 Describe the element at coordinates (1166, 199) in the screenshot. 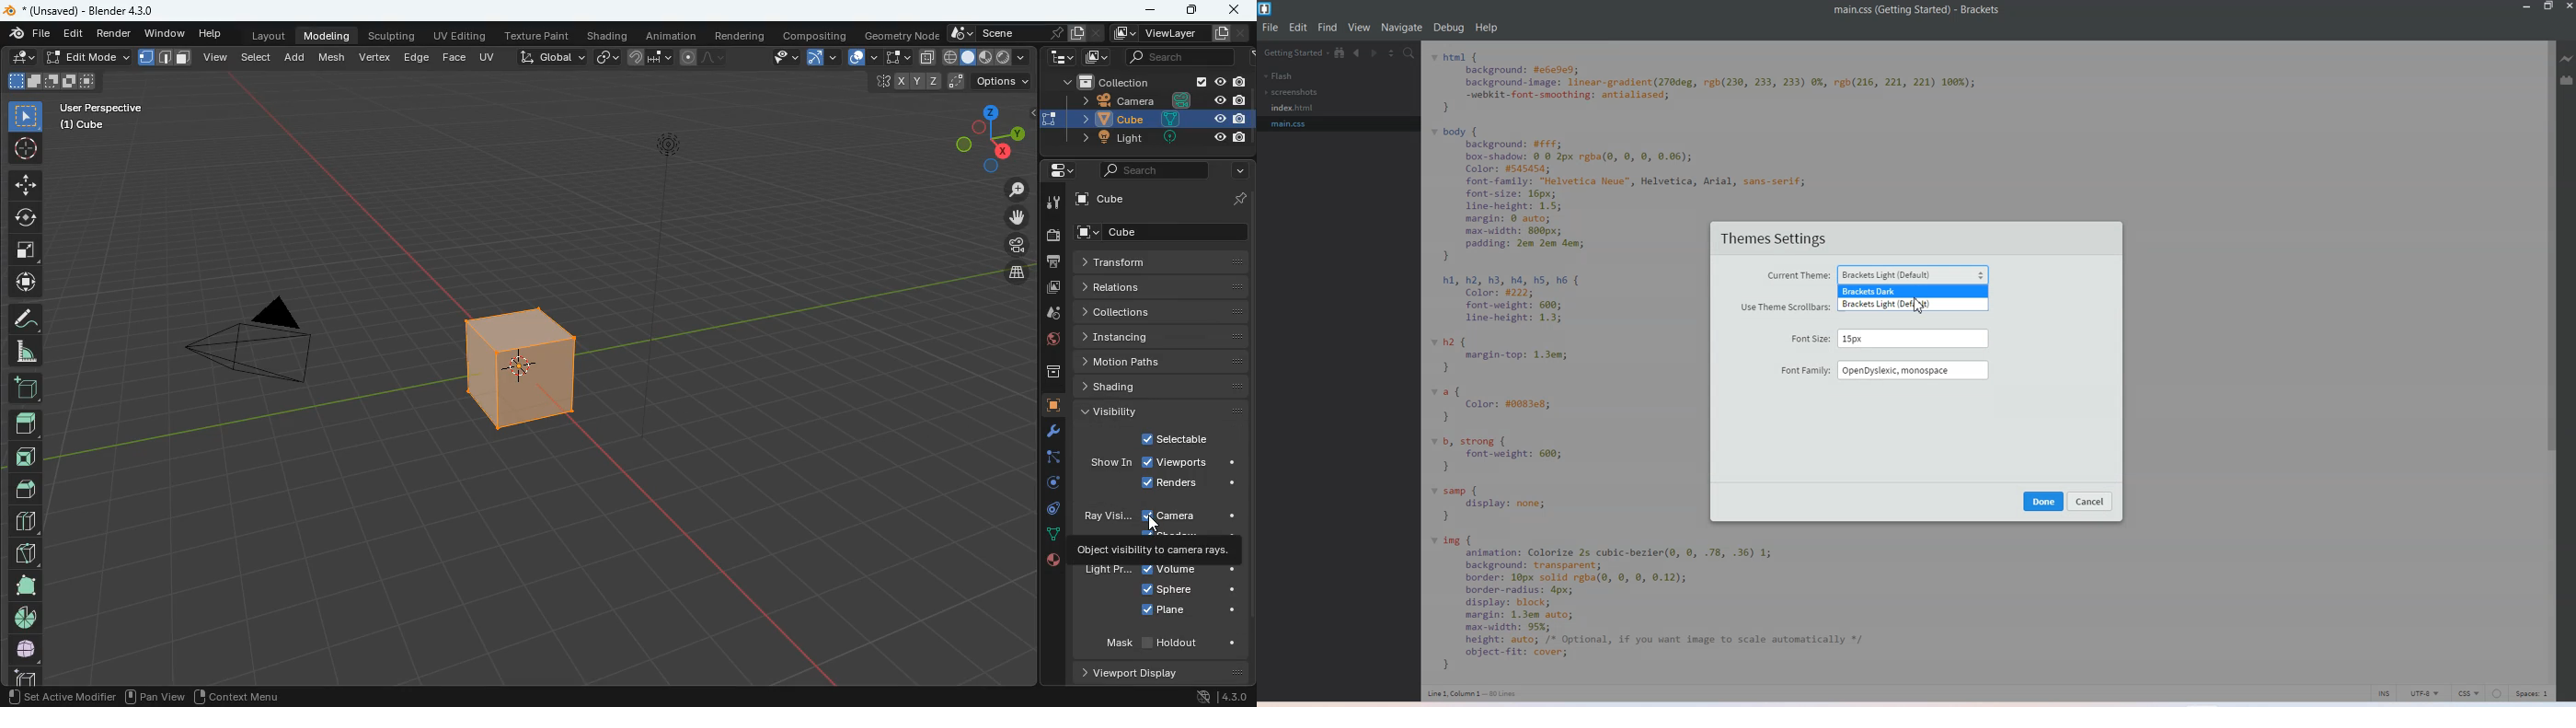

I see `cube` at that location.